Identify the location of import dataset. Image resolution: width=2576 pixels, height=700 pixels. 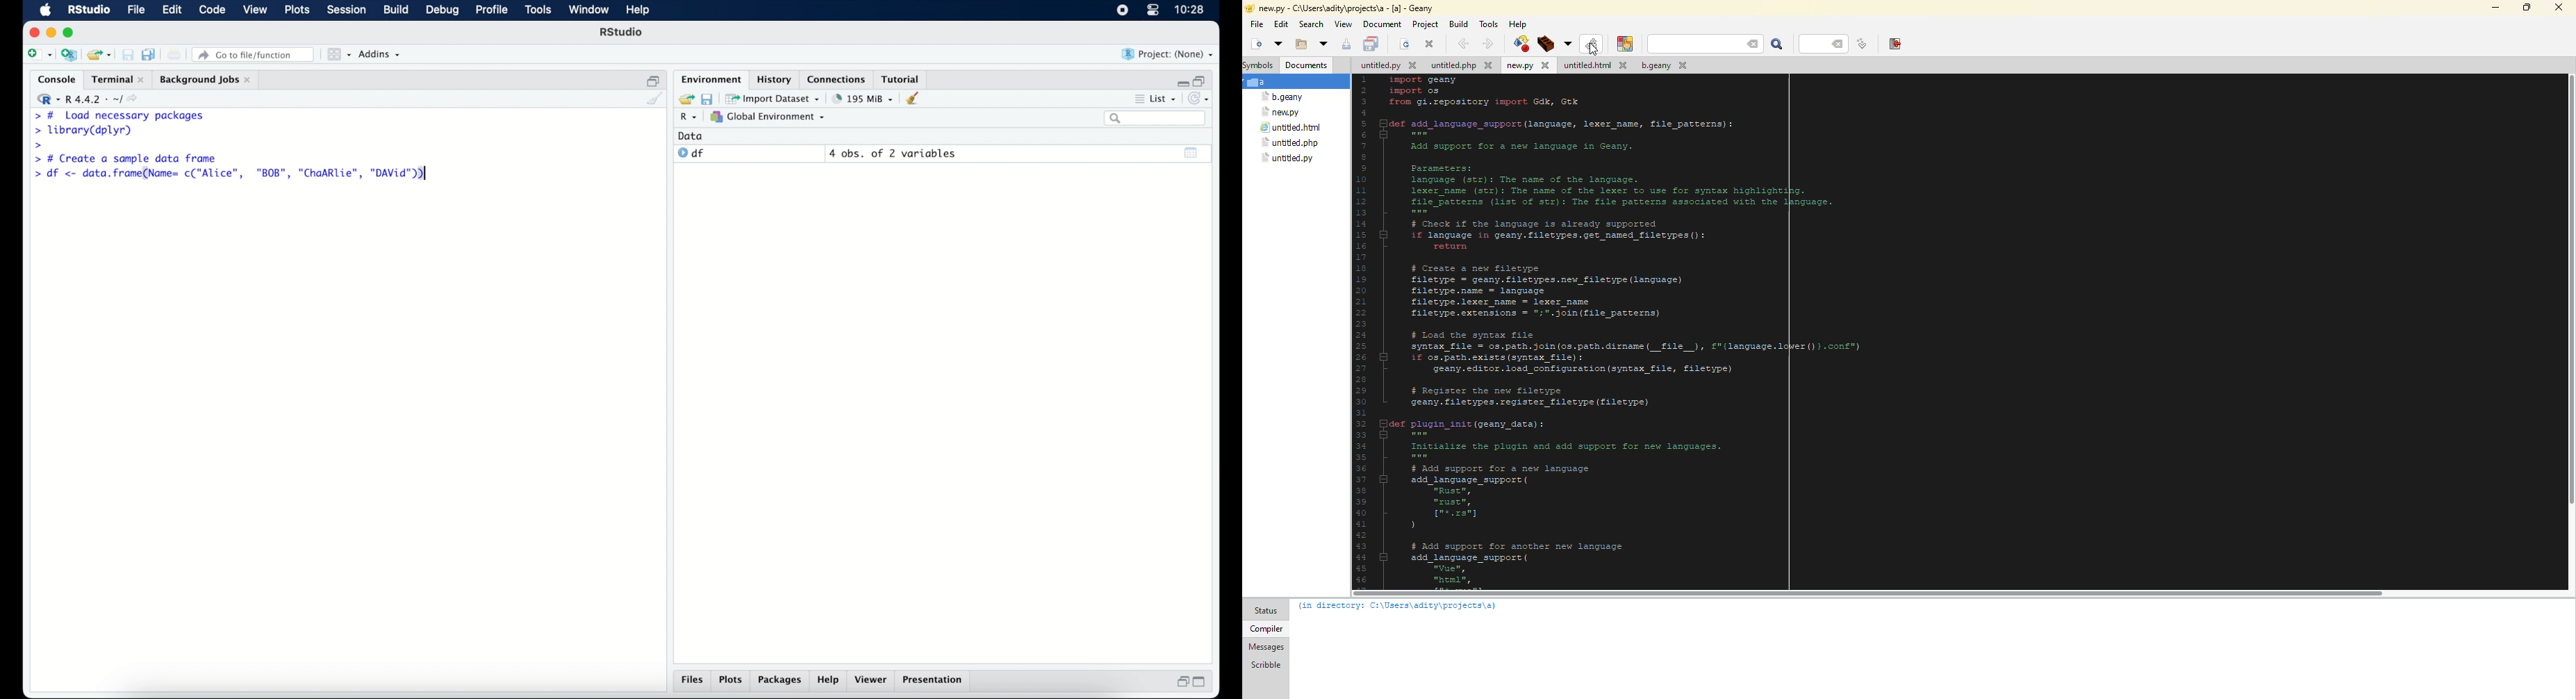
(774, 98).